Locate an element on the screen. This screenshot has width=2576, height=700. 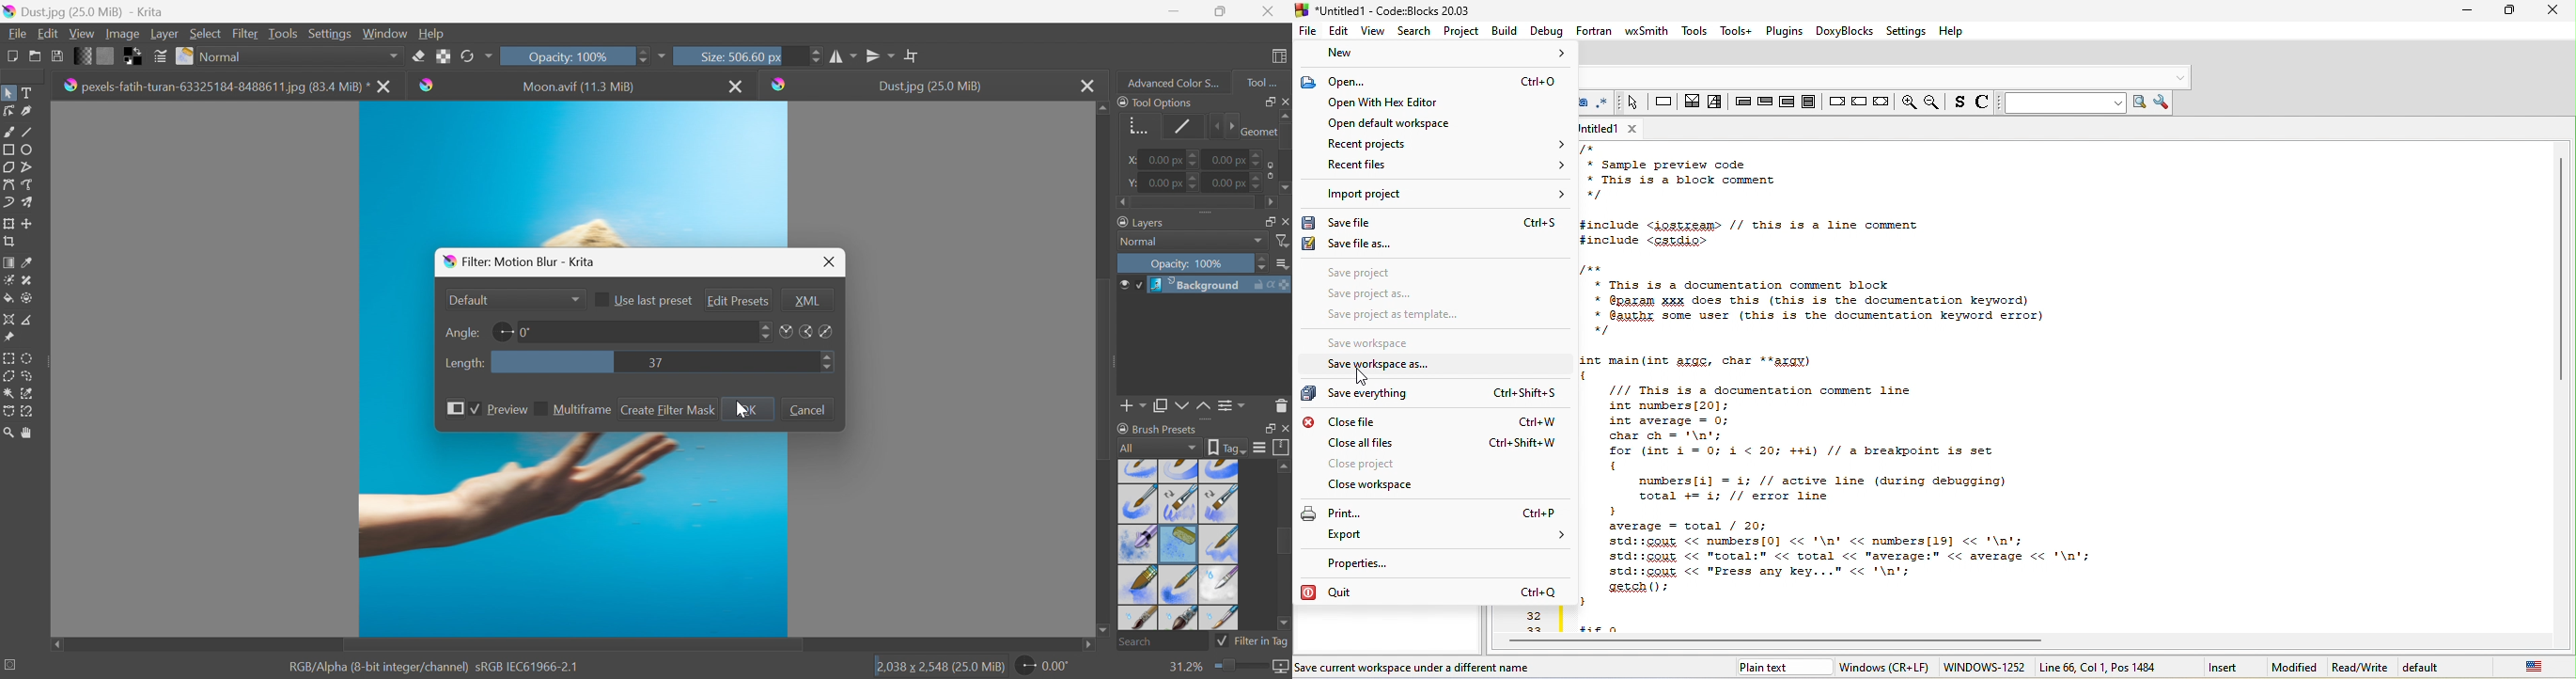
save project as is located at coordinates (1399, 294).